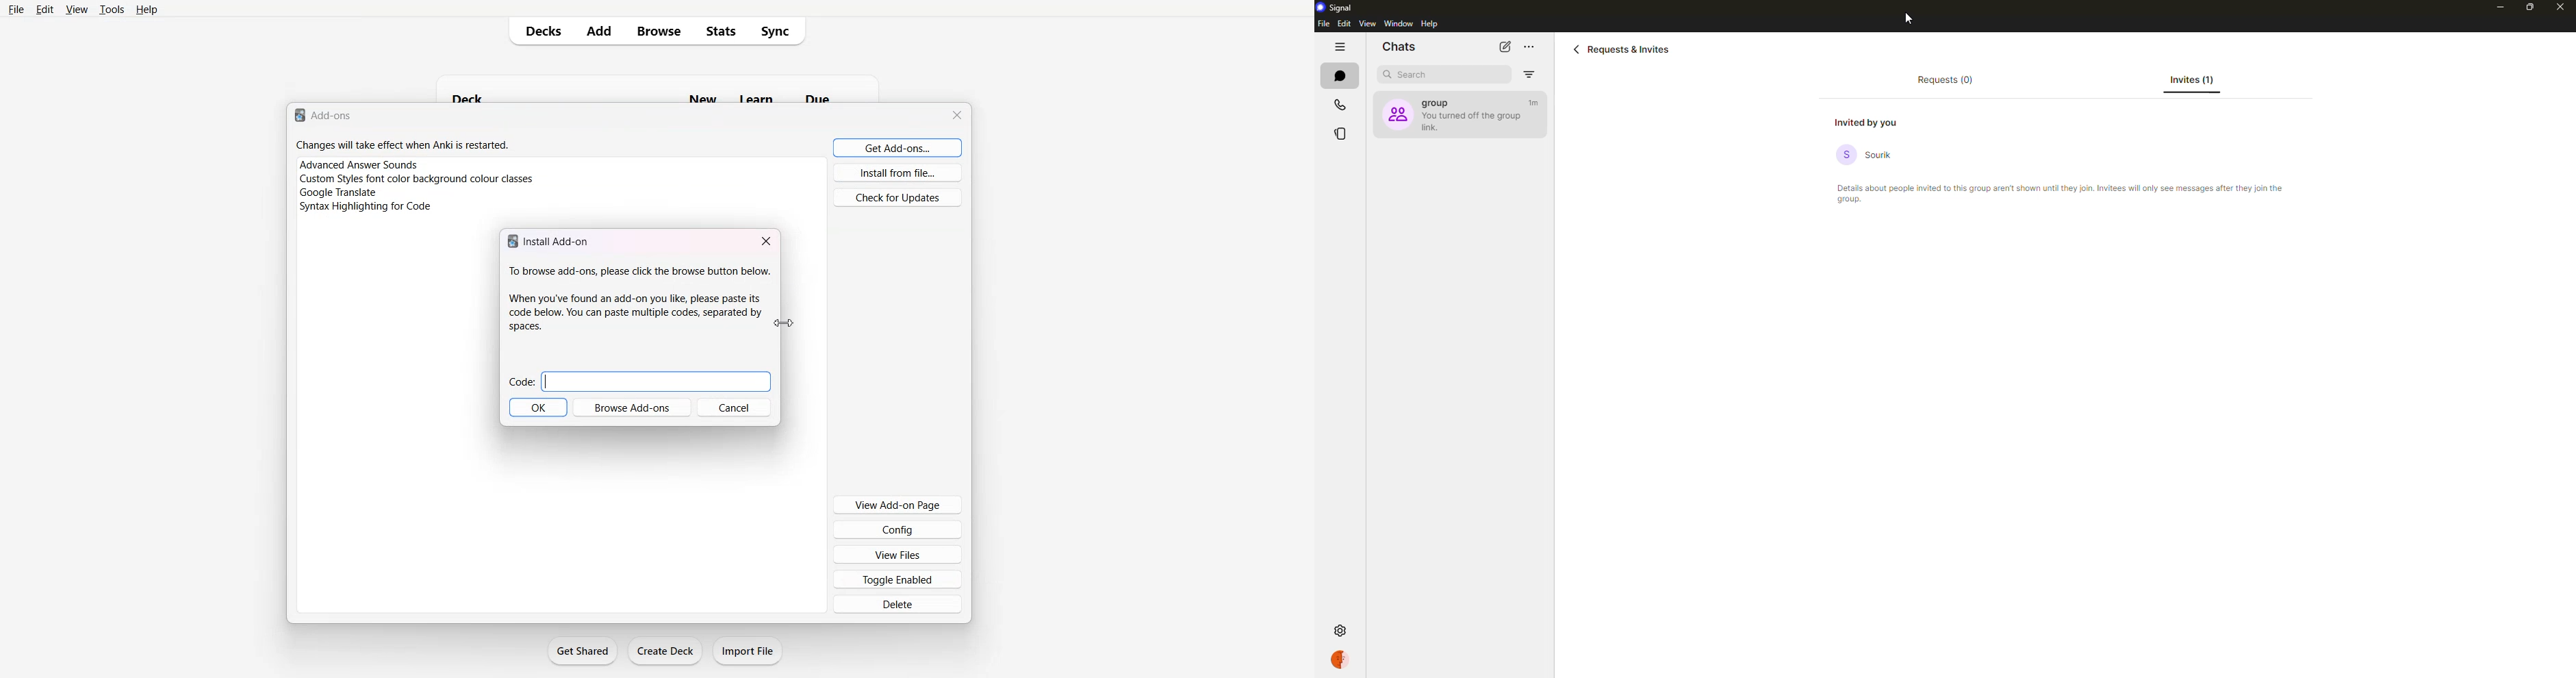 The height and width of the screenshot is (700, 2576). What do you see at coordinates (583, 651) in the screenshot?
I see `Get Shared` at bounding box center [583, 651].